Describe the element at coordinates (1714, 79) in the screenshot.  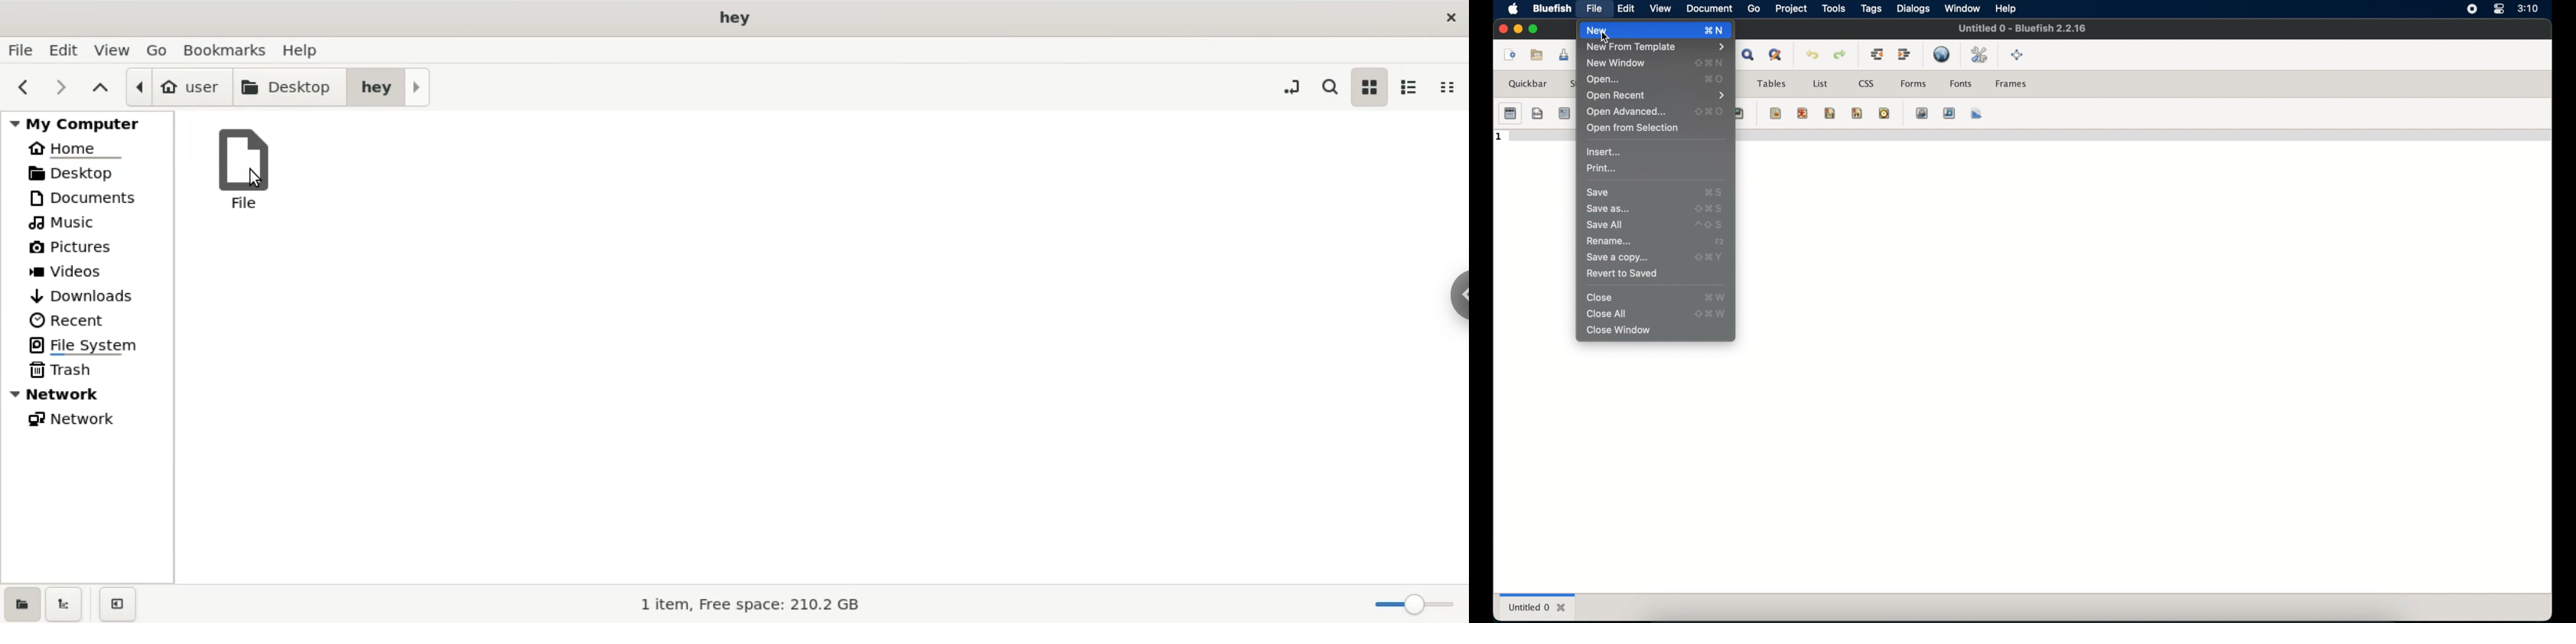
I see `open shortcut` at that location.